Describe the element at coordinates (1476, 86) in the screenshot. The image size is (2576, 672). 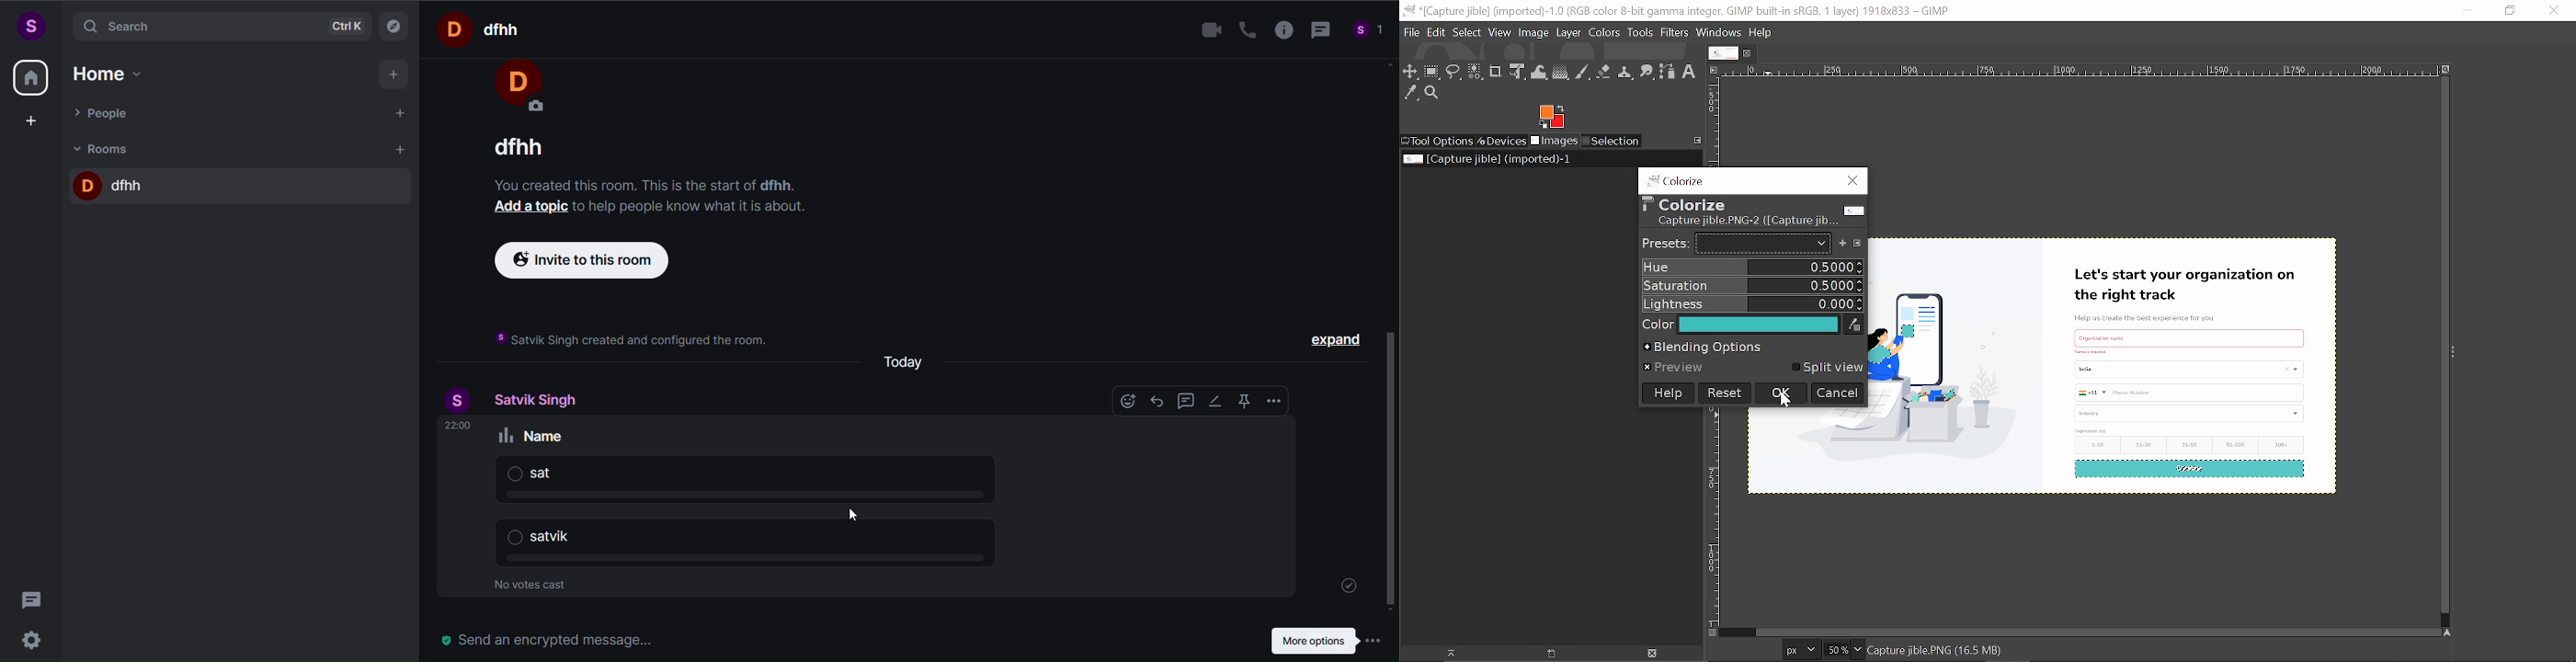
I see `cursor` at that location.